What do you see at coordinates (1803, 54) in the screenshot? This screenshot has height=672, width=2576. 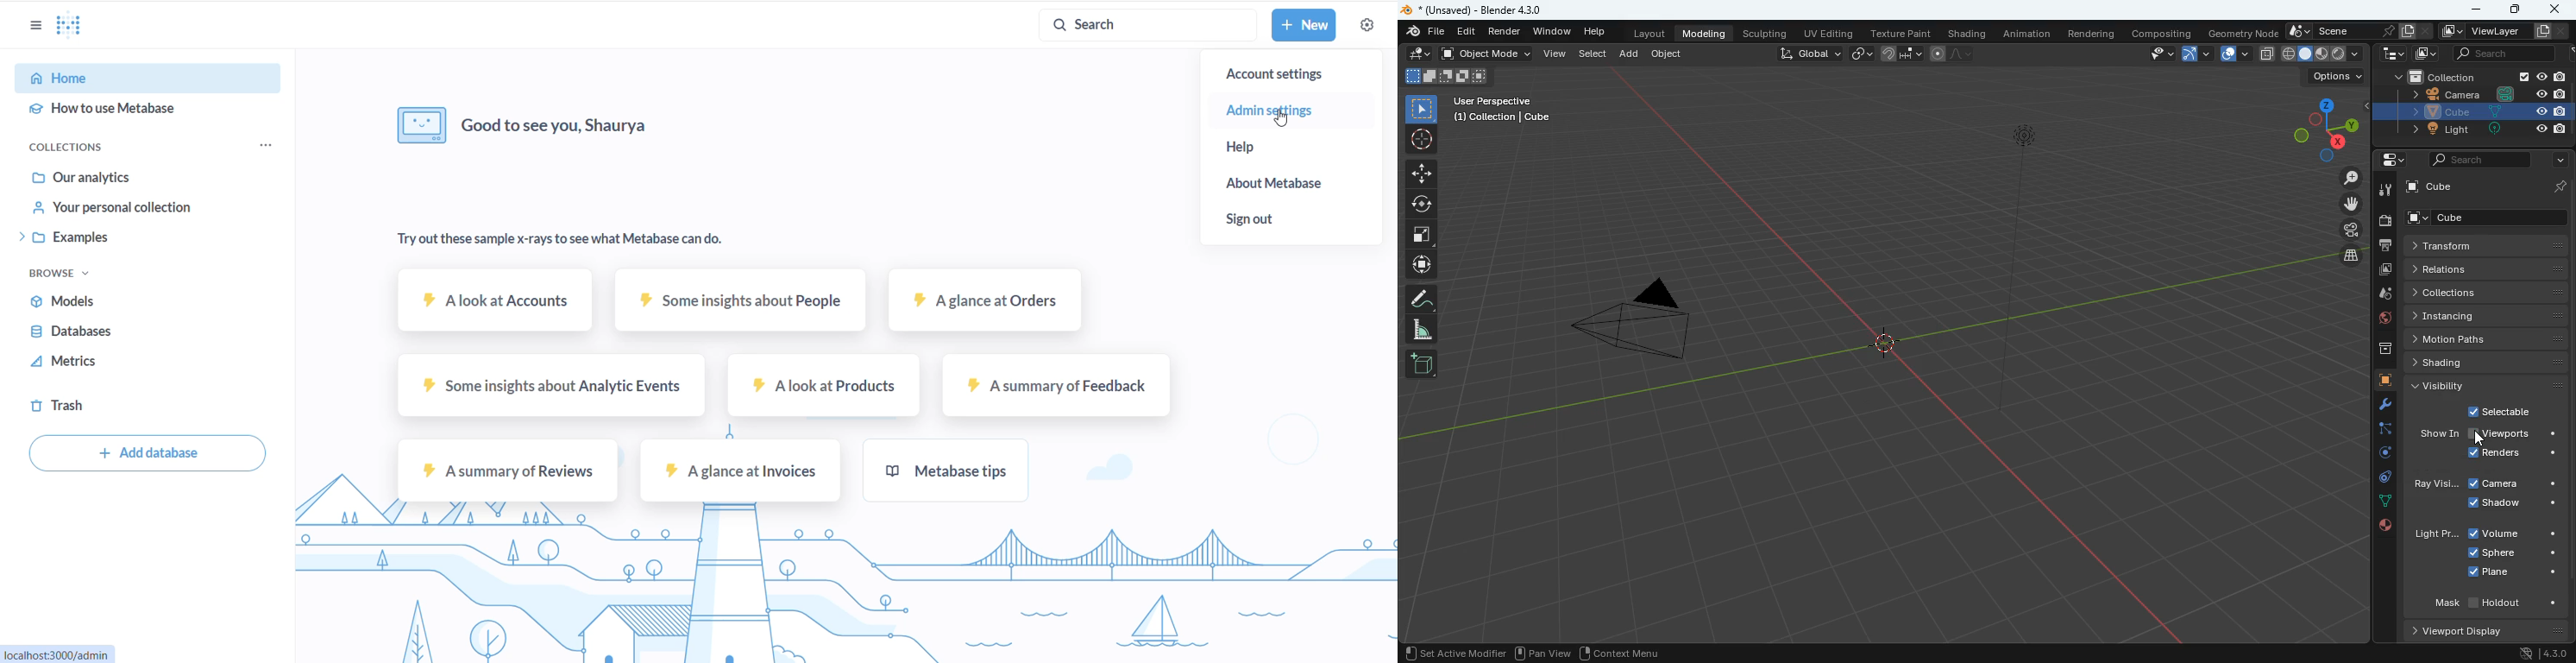 I see `global` at bounding box center [1803, 54].